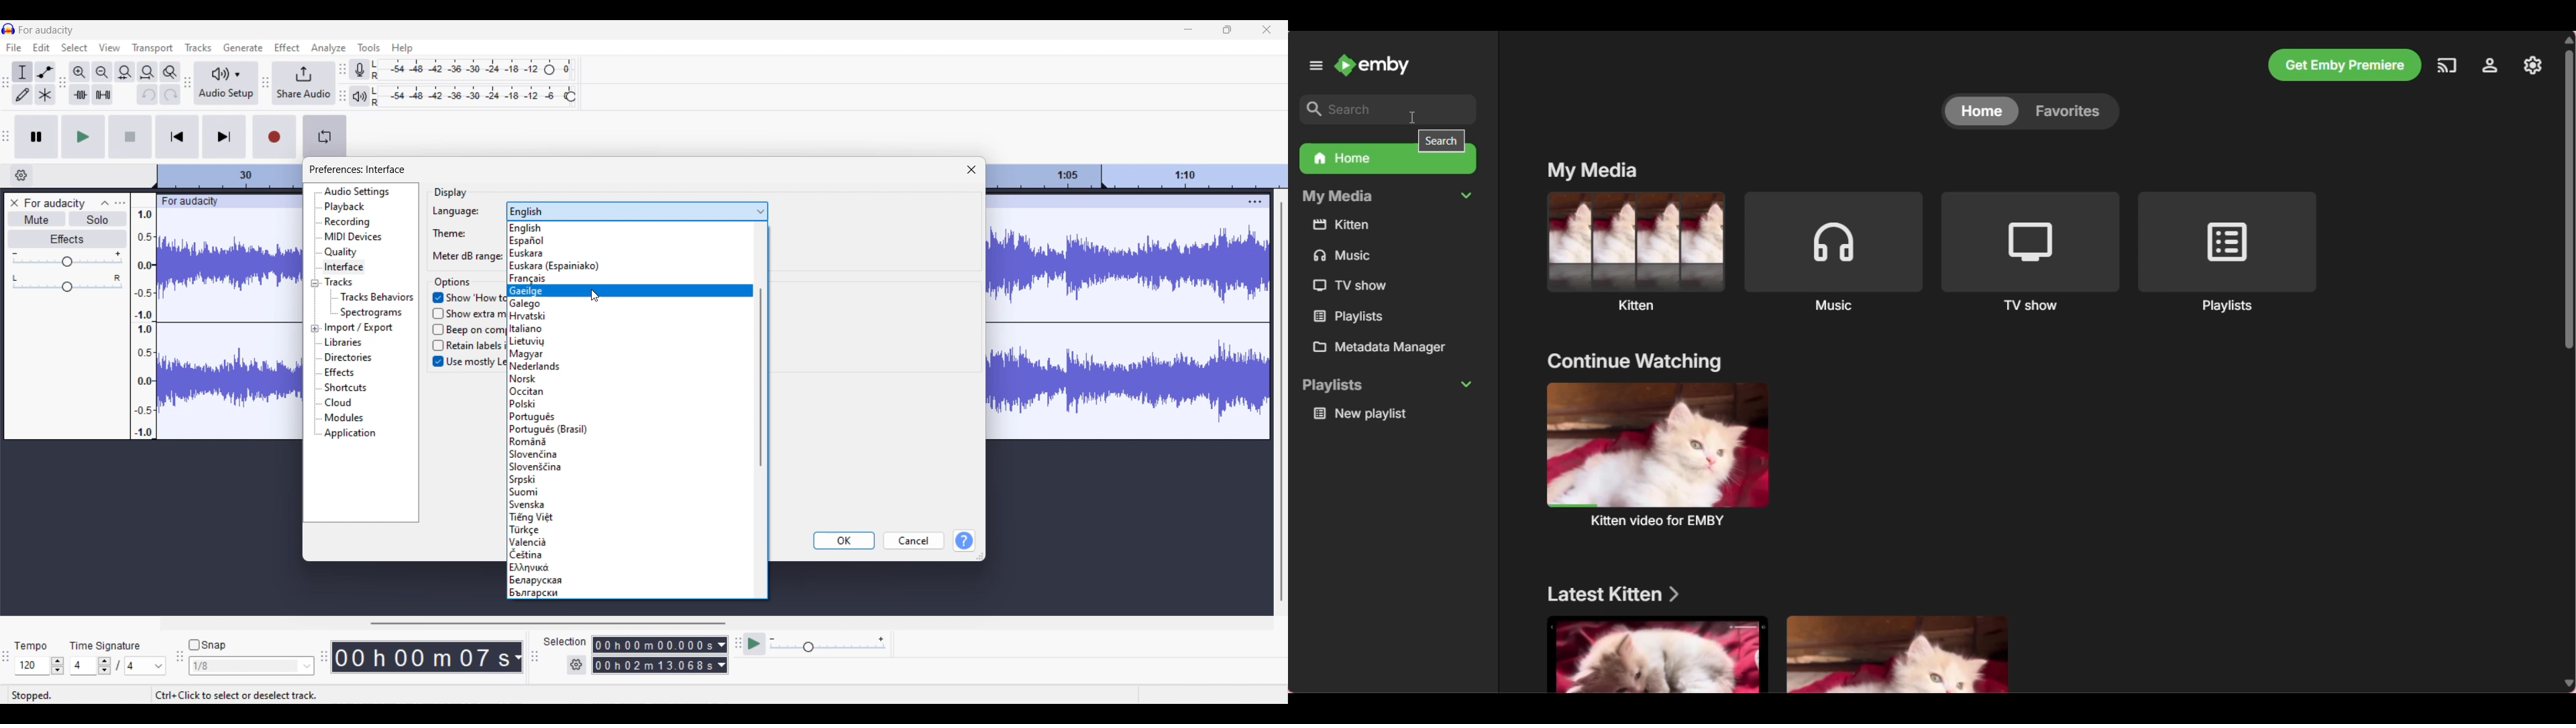 The image size is (2576, 728). I want to click on stopped, so click(37, 692).